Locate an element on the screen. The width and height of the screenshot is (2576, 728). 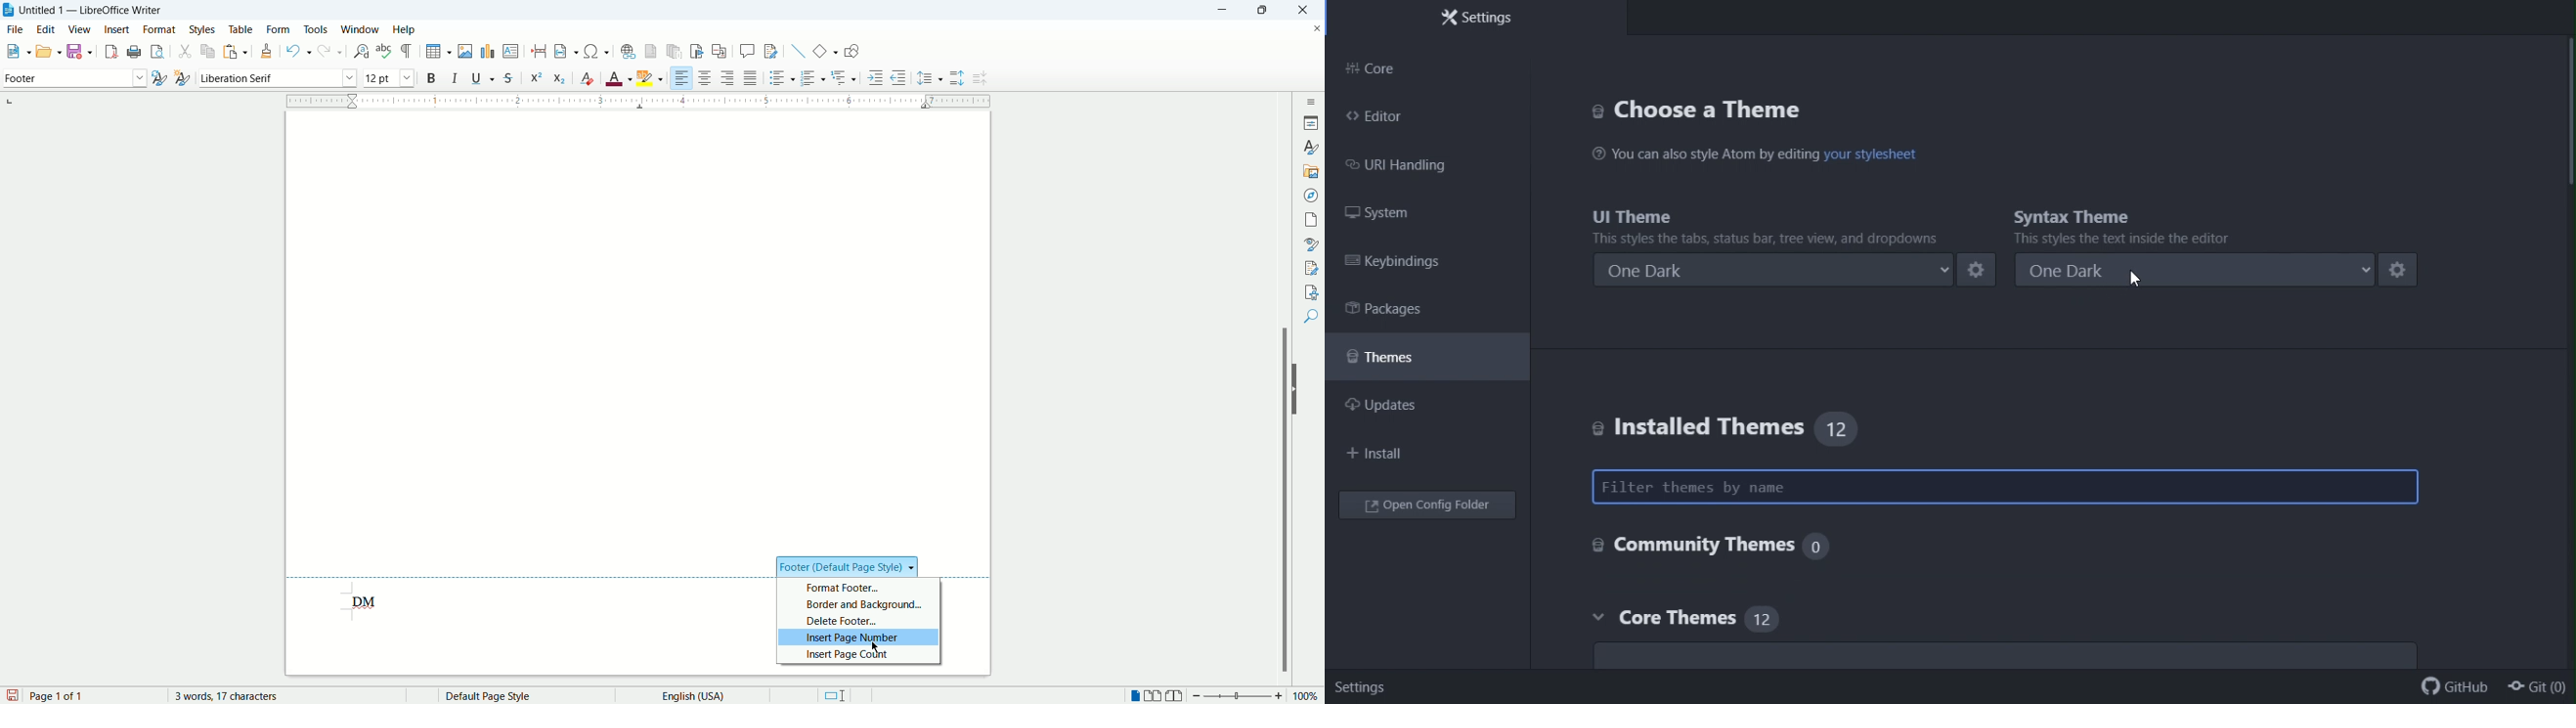
format footer is located at coordinates (856, 585).